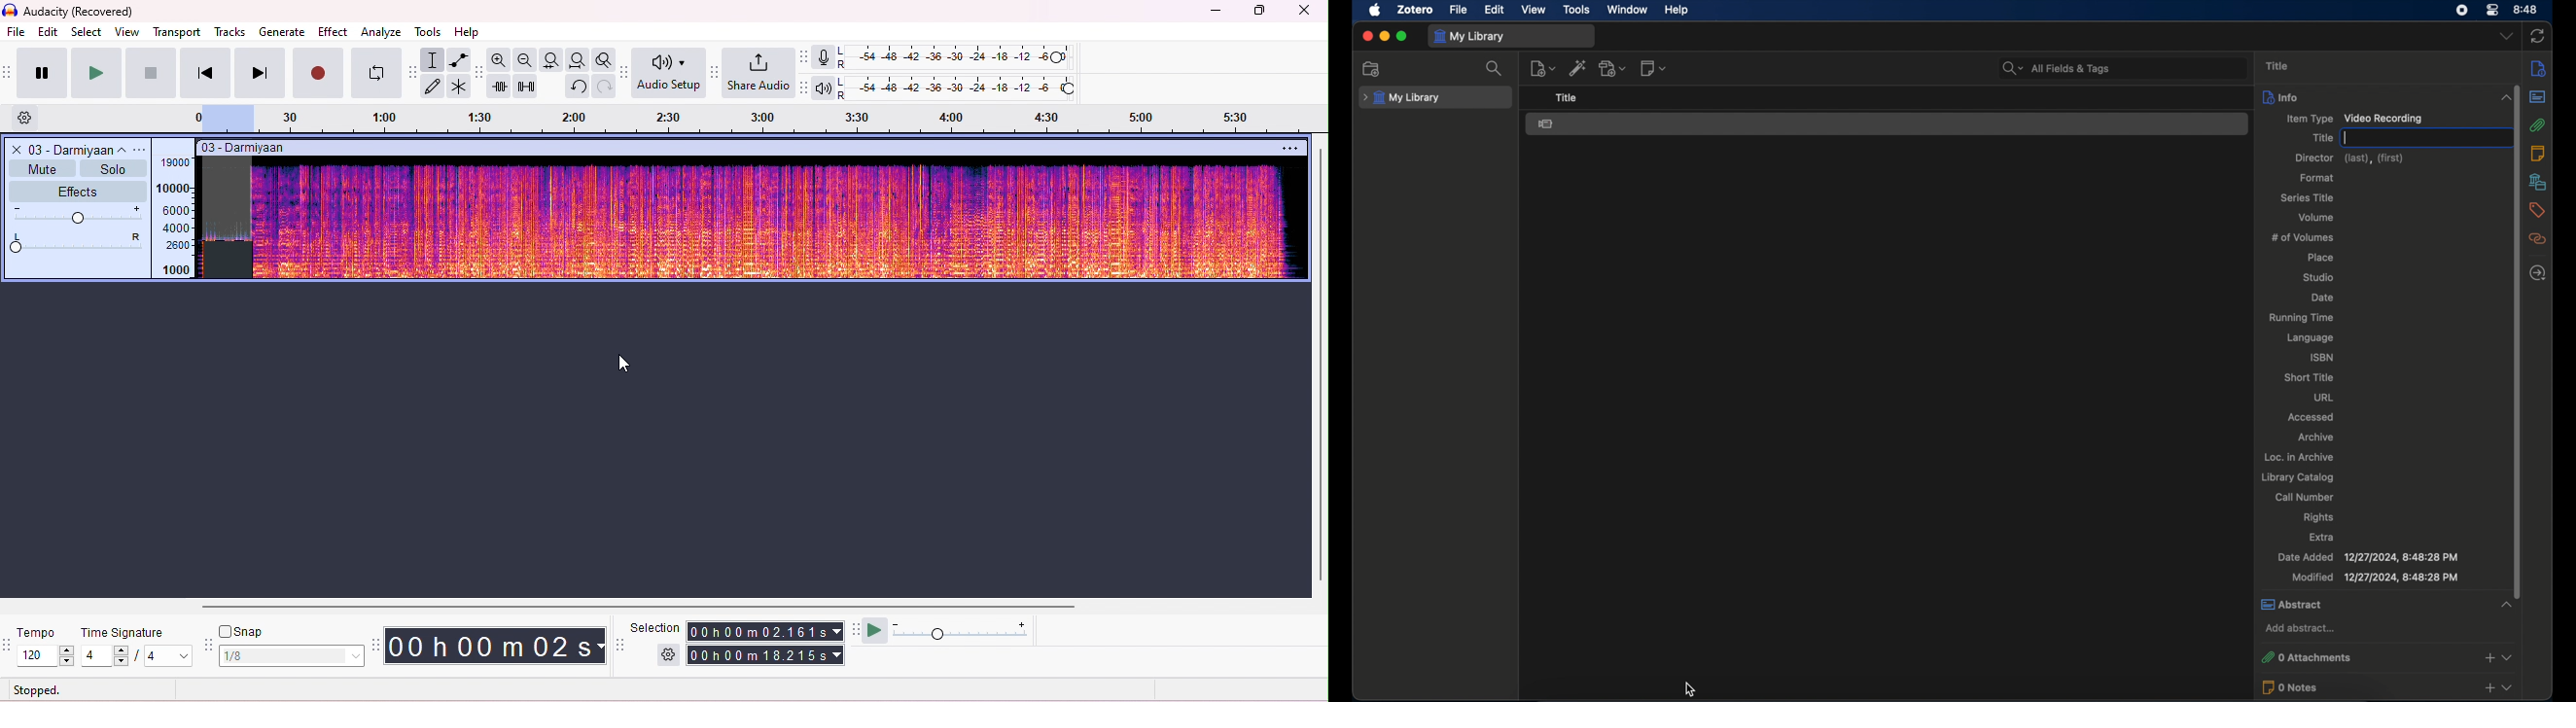 The width and height of the screenshot is (2576, 728). I want to click on title, so click(2322, 138).